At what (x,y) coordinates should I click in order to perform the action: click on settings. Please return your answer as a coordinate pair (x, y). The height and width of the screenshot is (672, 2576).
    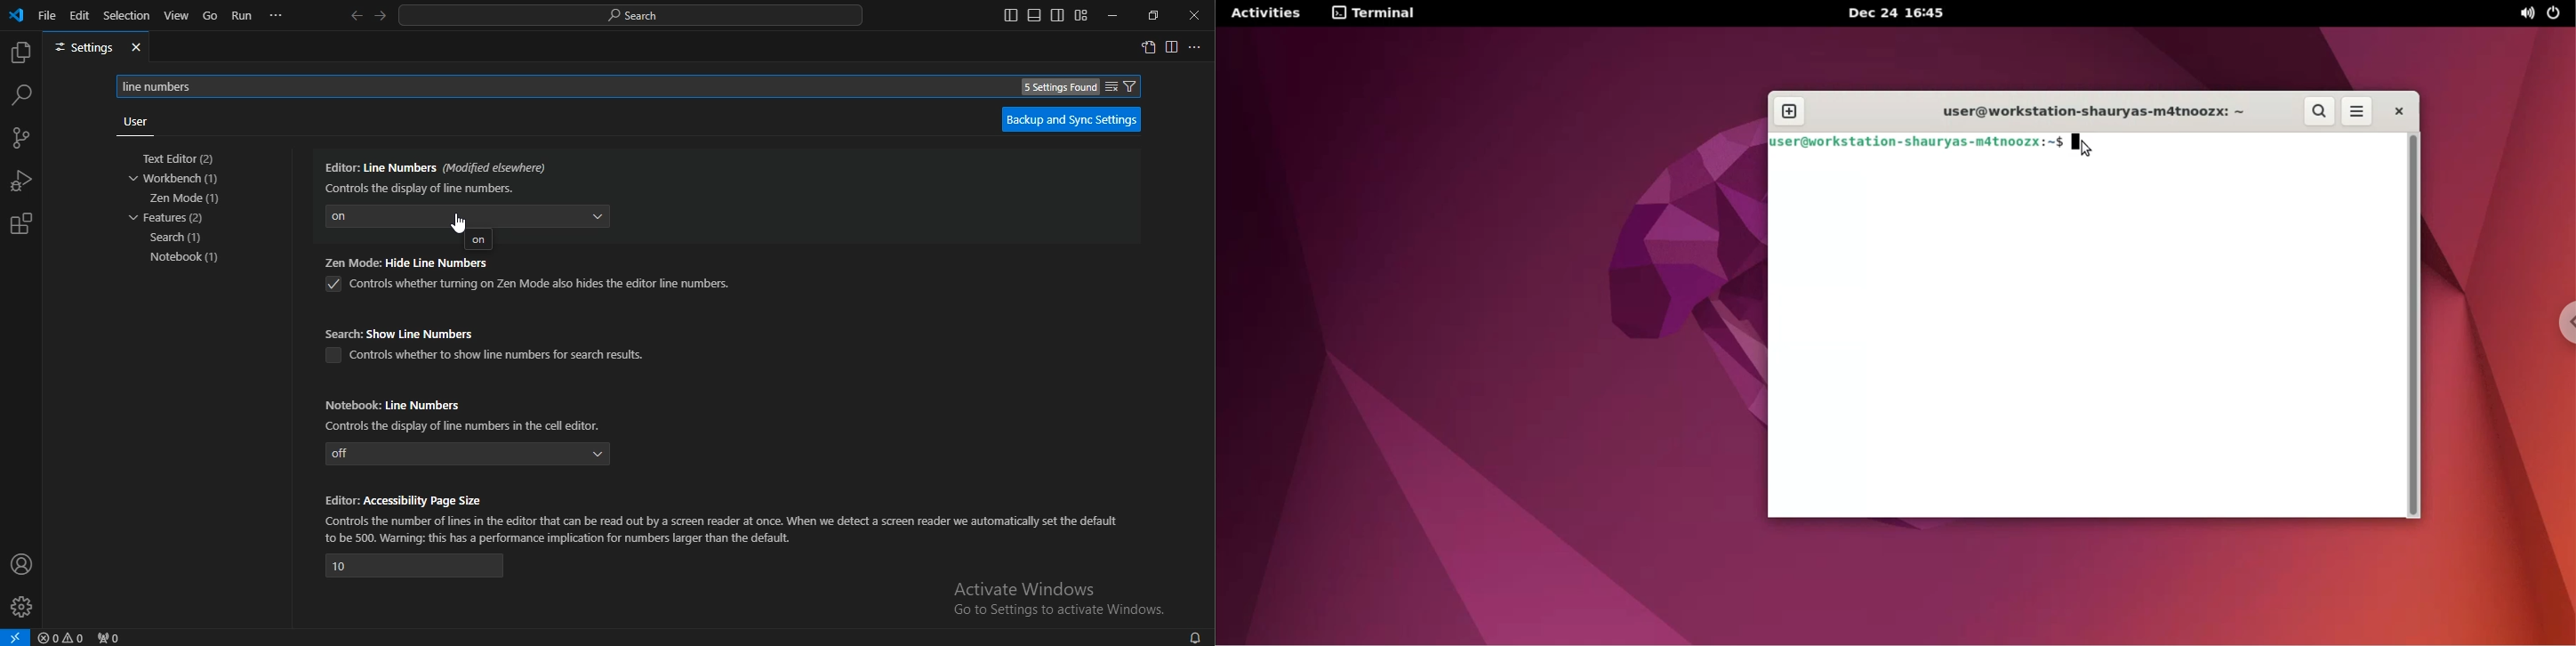
    Looking at the image, I should click on (96, 48).